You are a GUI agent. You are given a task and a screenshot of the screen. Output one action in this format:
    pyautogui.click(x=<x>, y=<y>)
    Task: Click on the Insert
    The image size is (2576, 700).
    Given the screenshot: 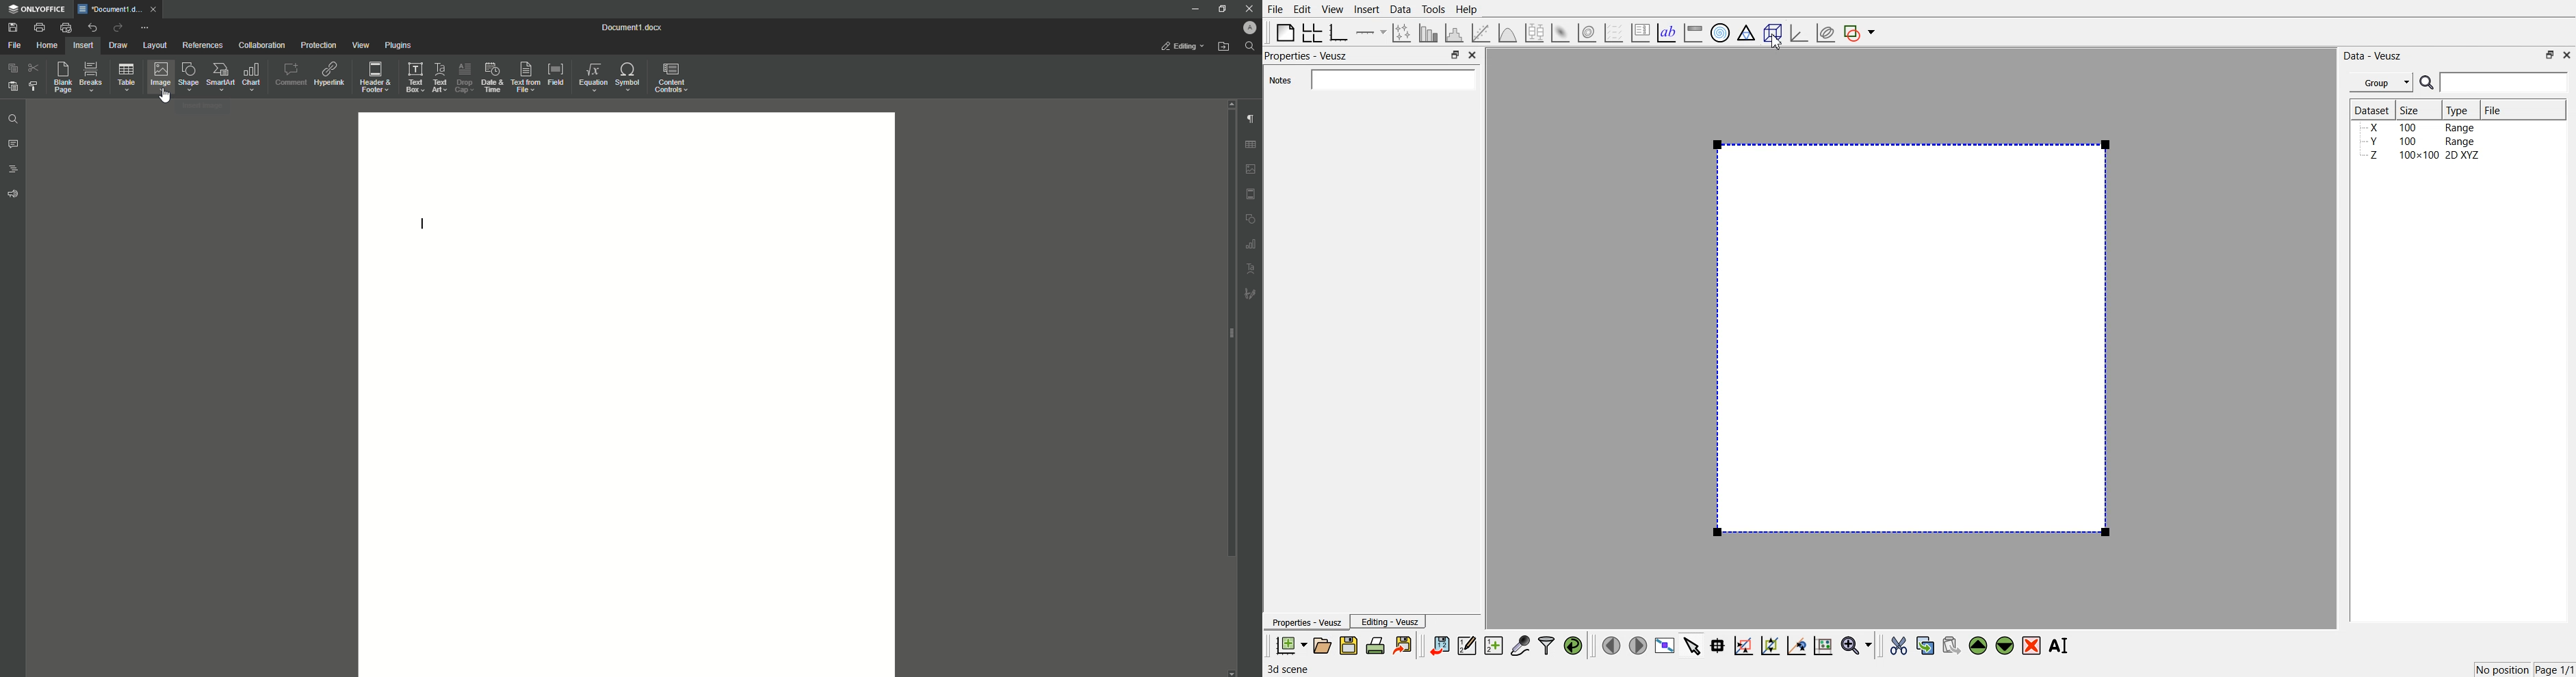 What is the action you would take?
    pyautogui.click(x=84, y=45)
    